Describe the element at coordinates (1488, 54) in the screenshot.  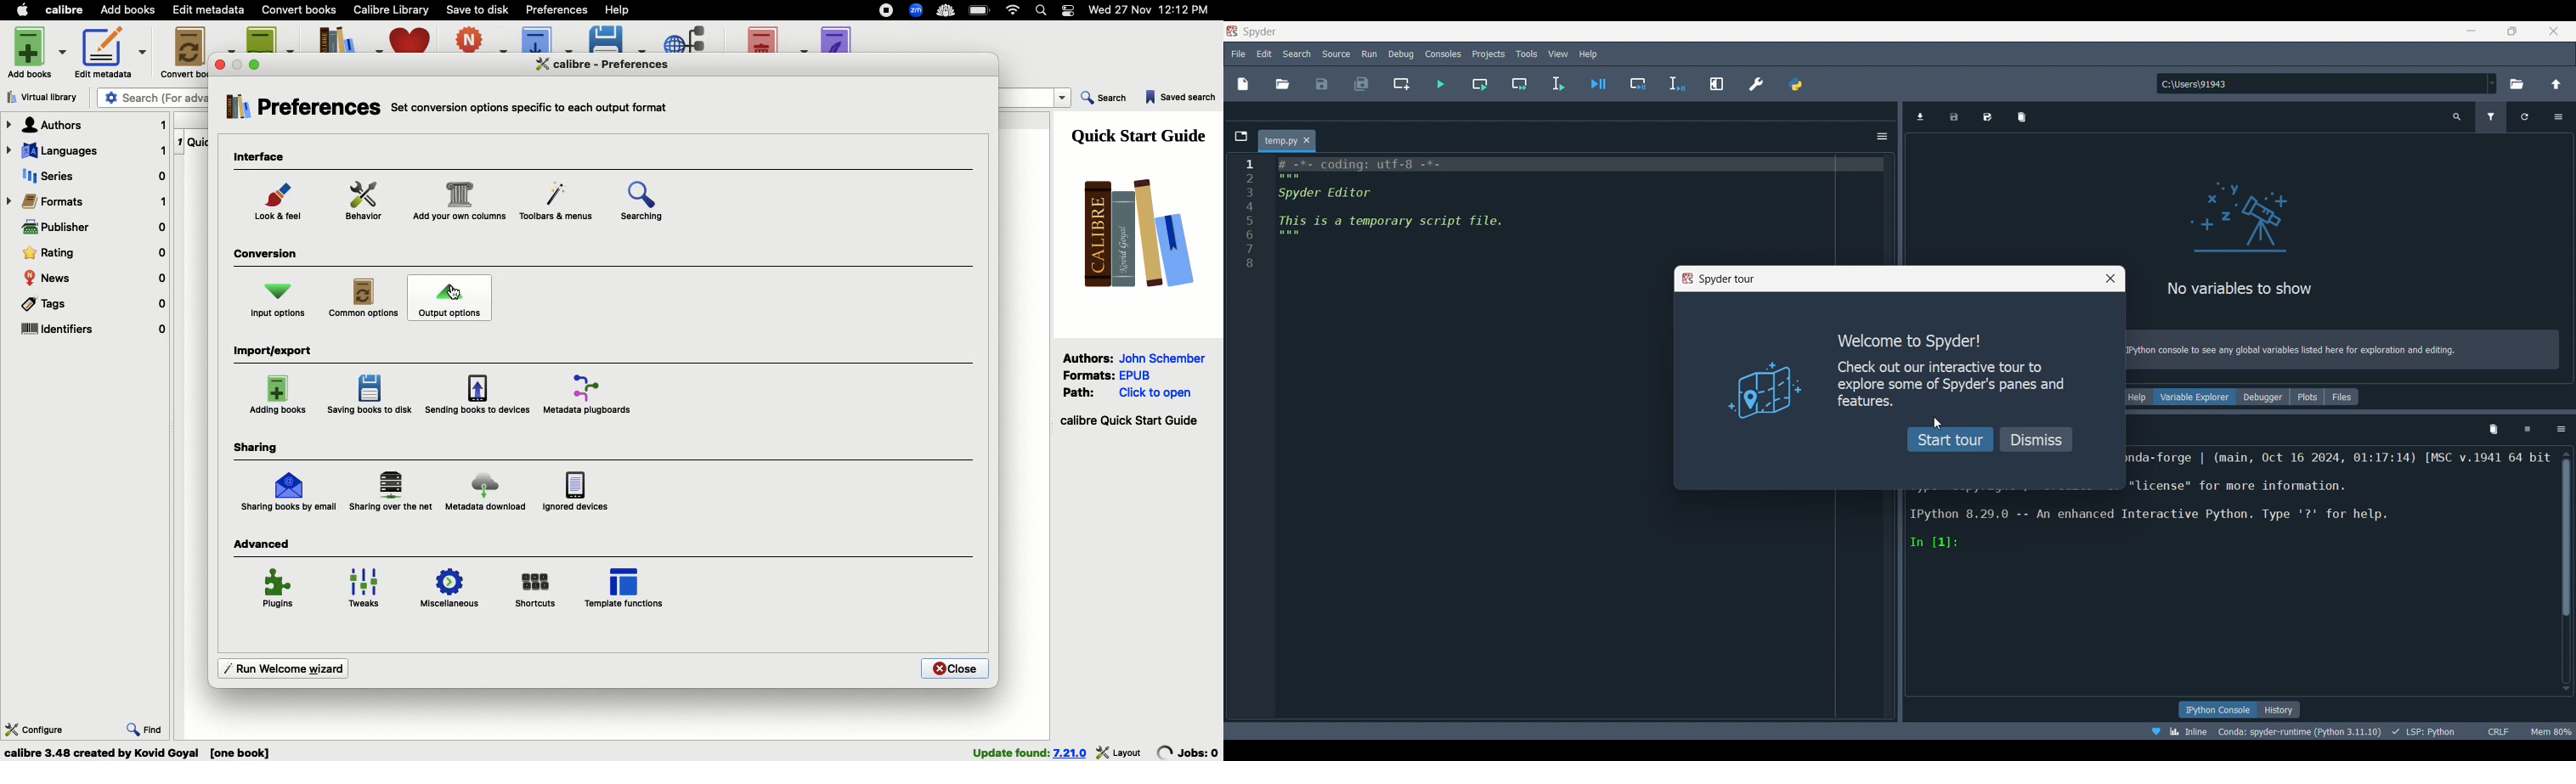
I see `Projects menu` at that location.